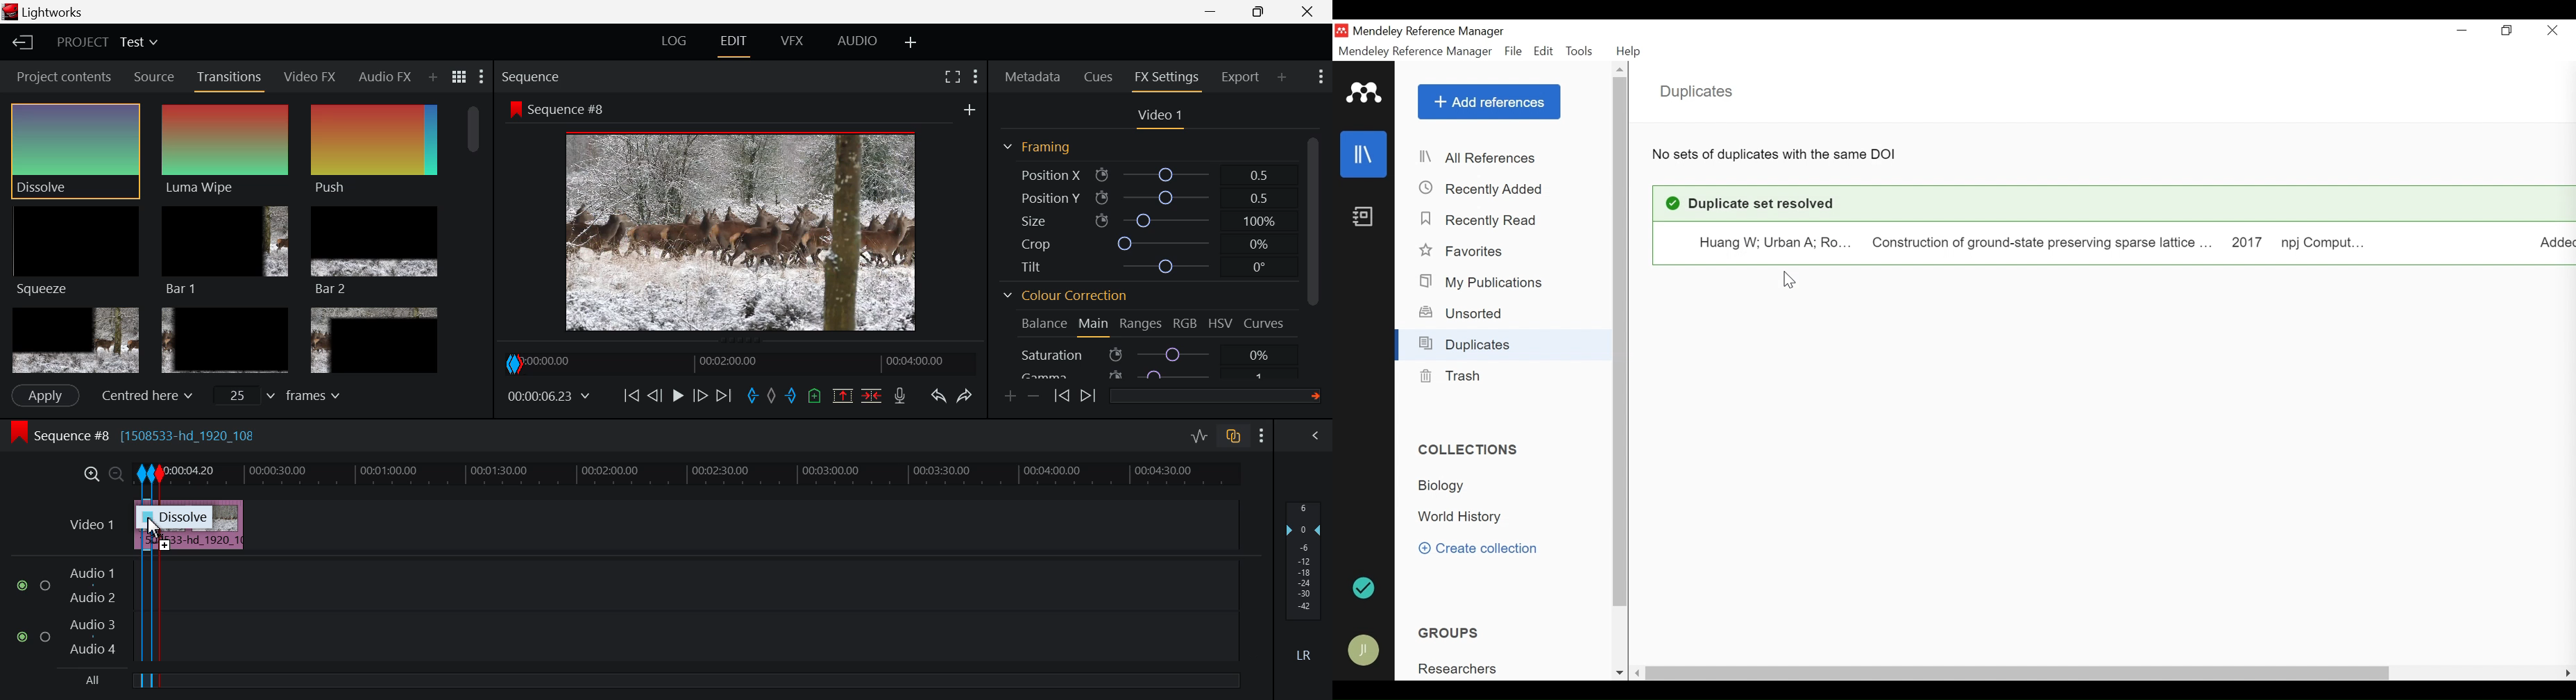 The image size is (2576, 700). I want to click on All, so click(96, 681).